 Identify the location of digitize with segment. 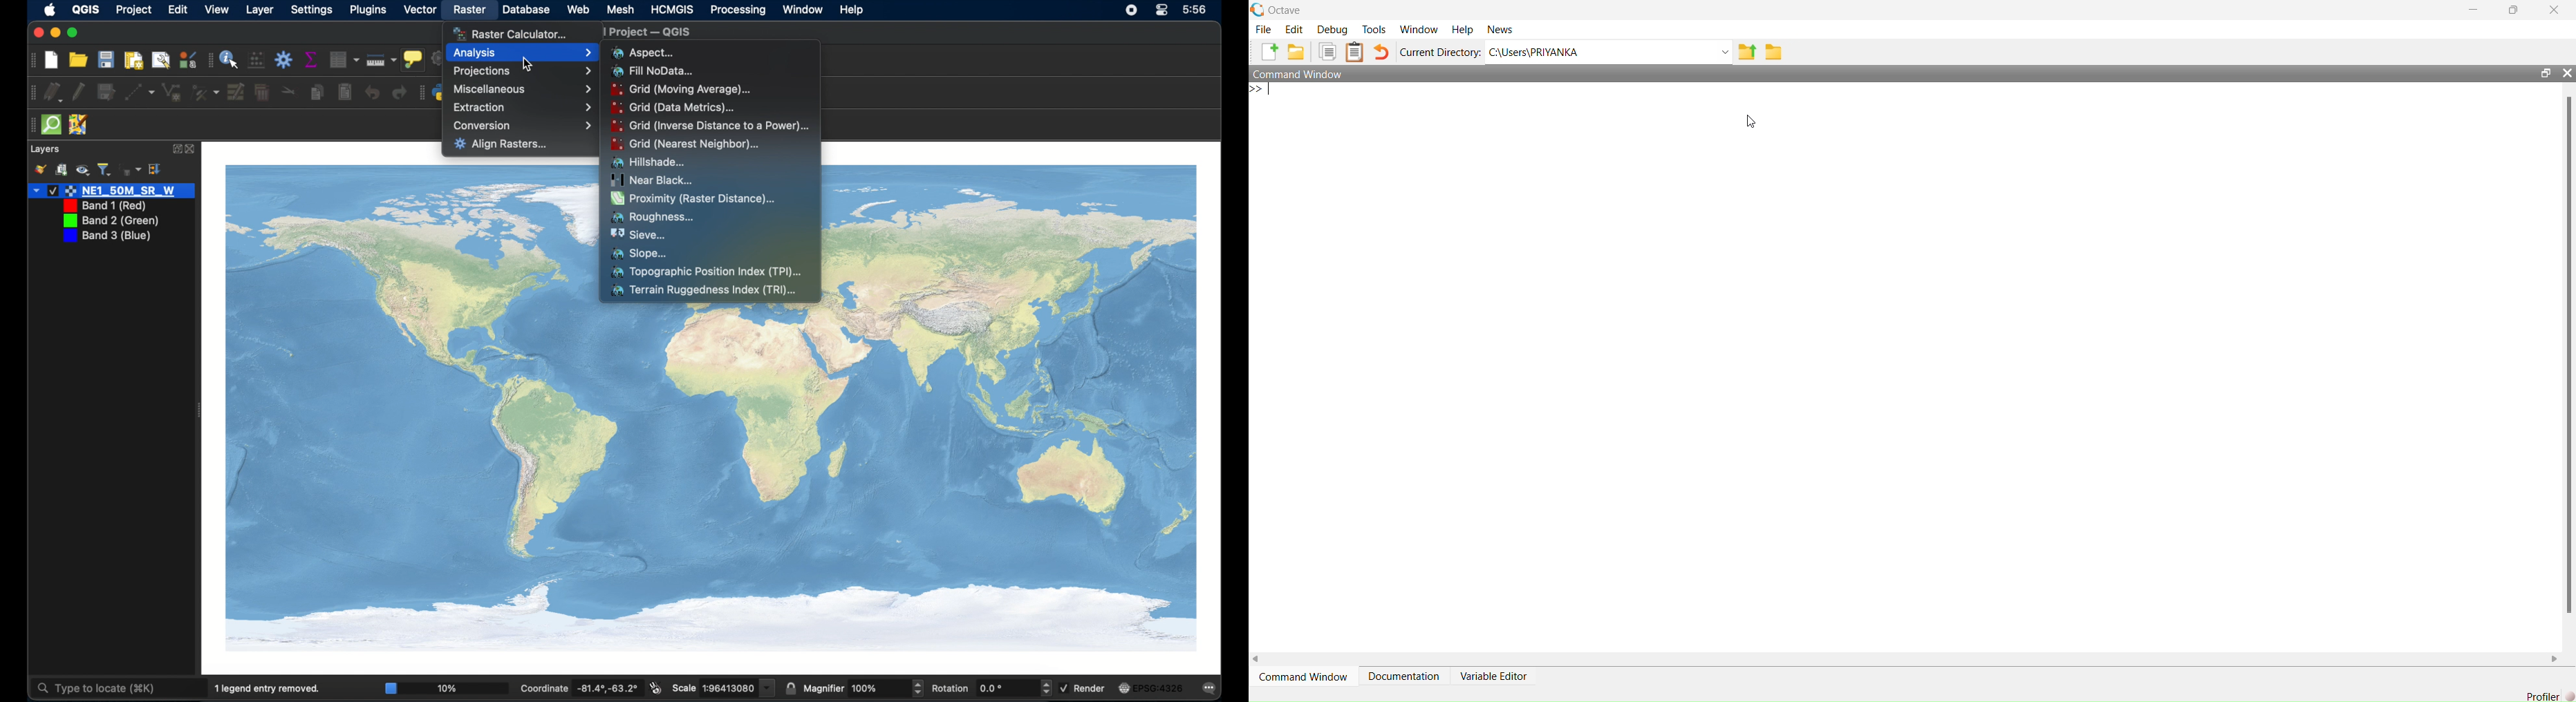
(140, 92).